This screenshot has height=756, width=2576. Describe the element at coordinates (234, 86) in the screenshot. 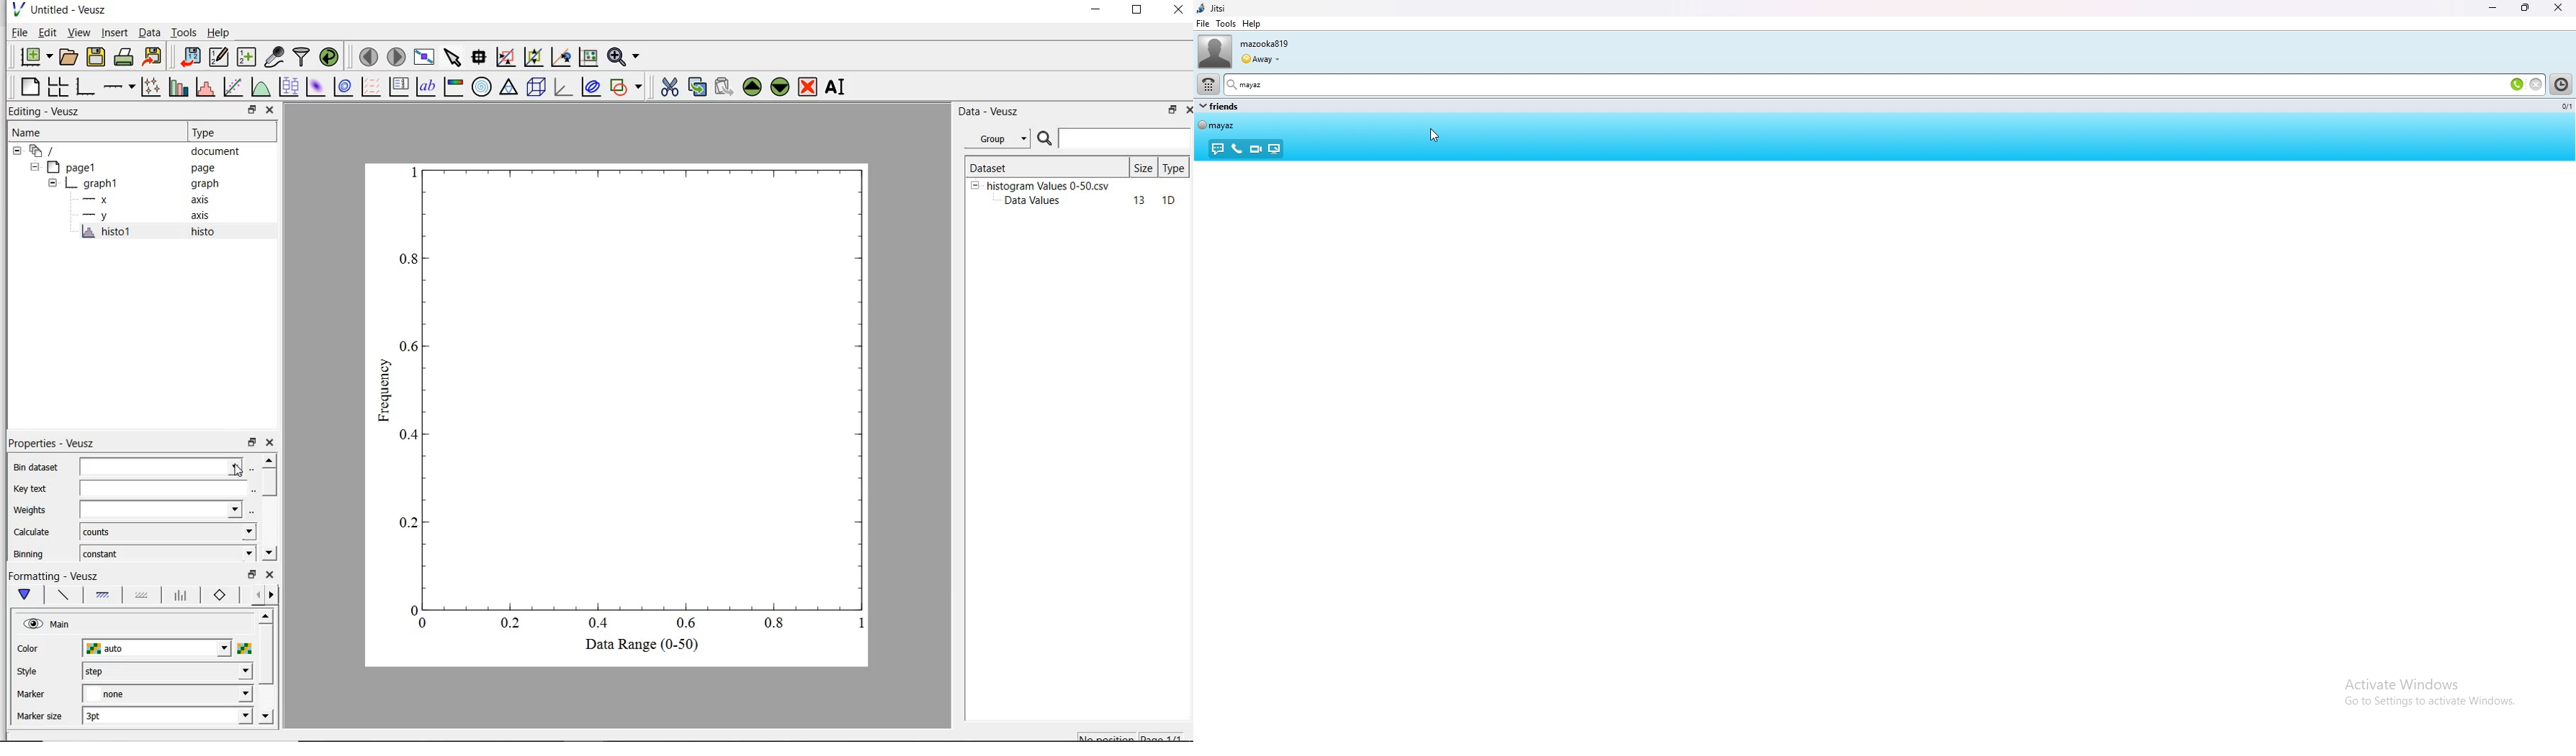

I see `fit a function to data` at that location.